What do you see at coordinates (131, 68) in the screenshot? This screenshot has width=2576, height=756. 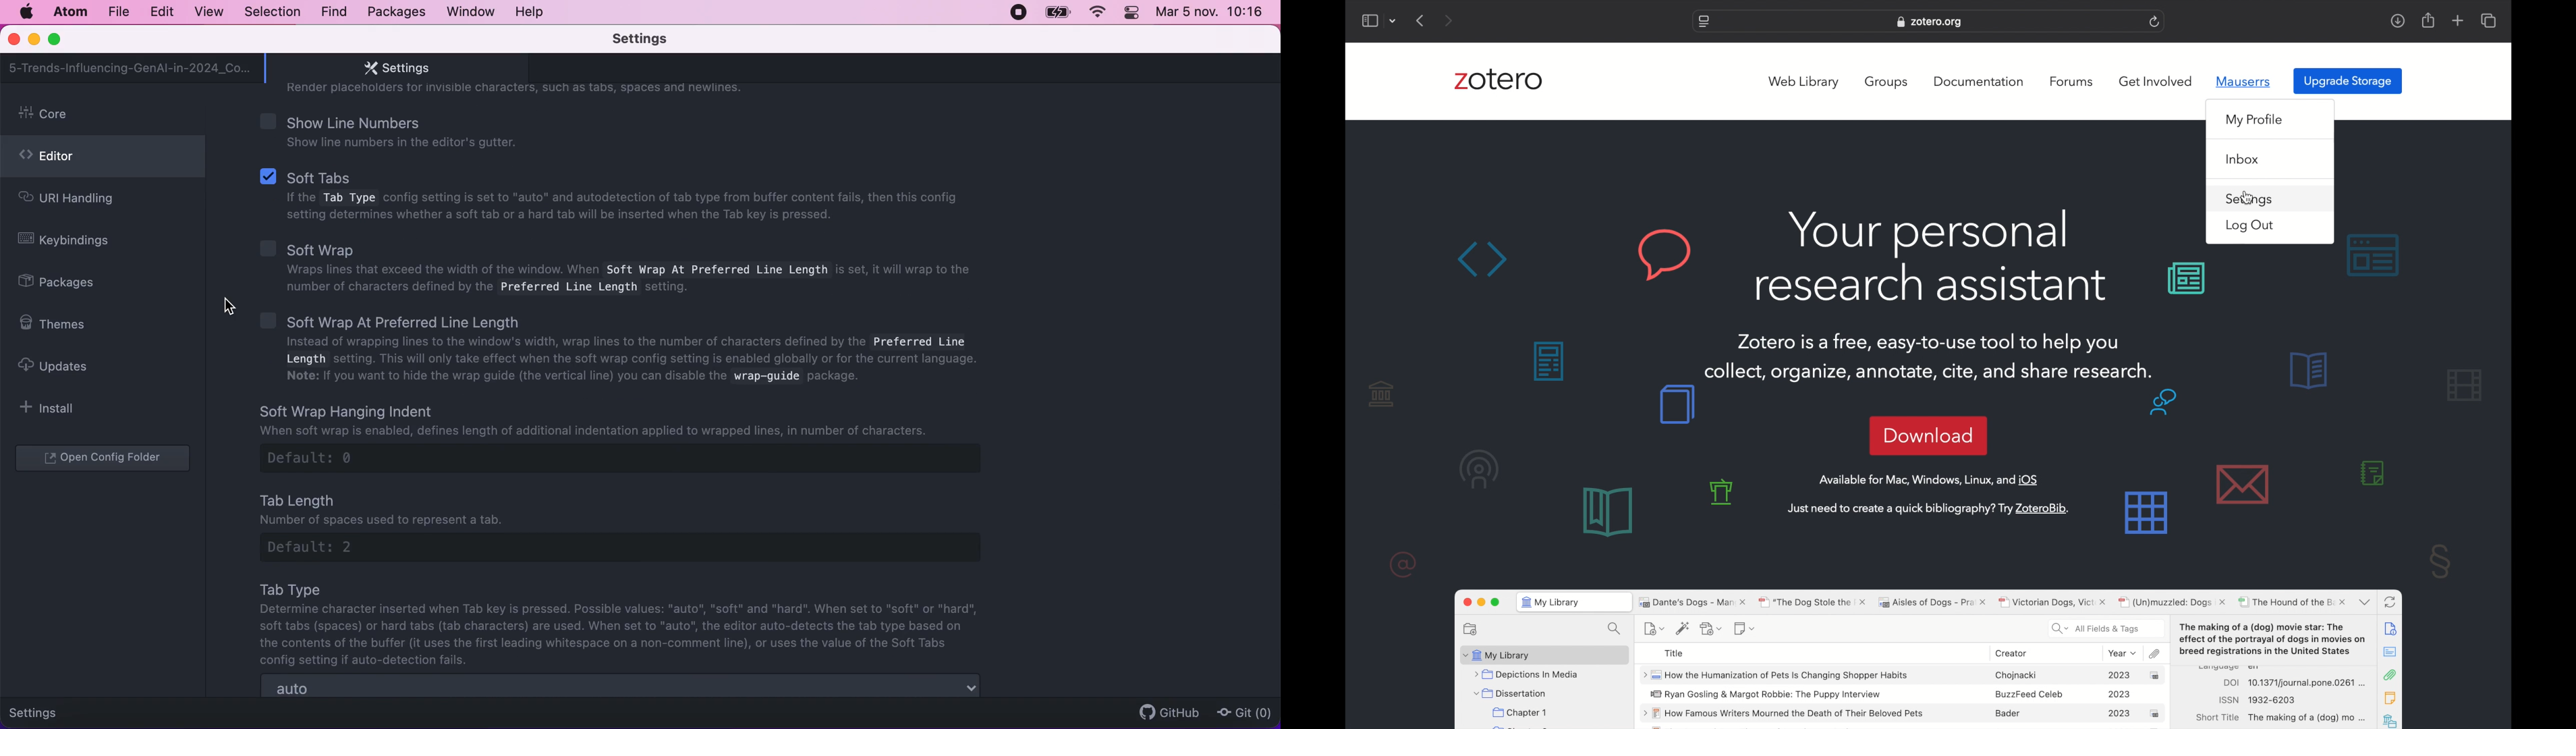 I see `tab` at bounding box center [131, 68].